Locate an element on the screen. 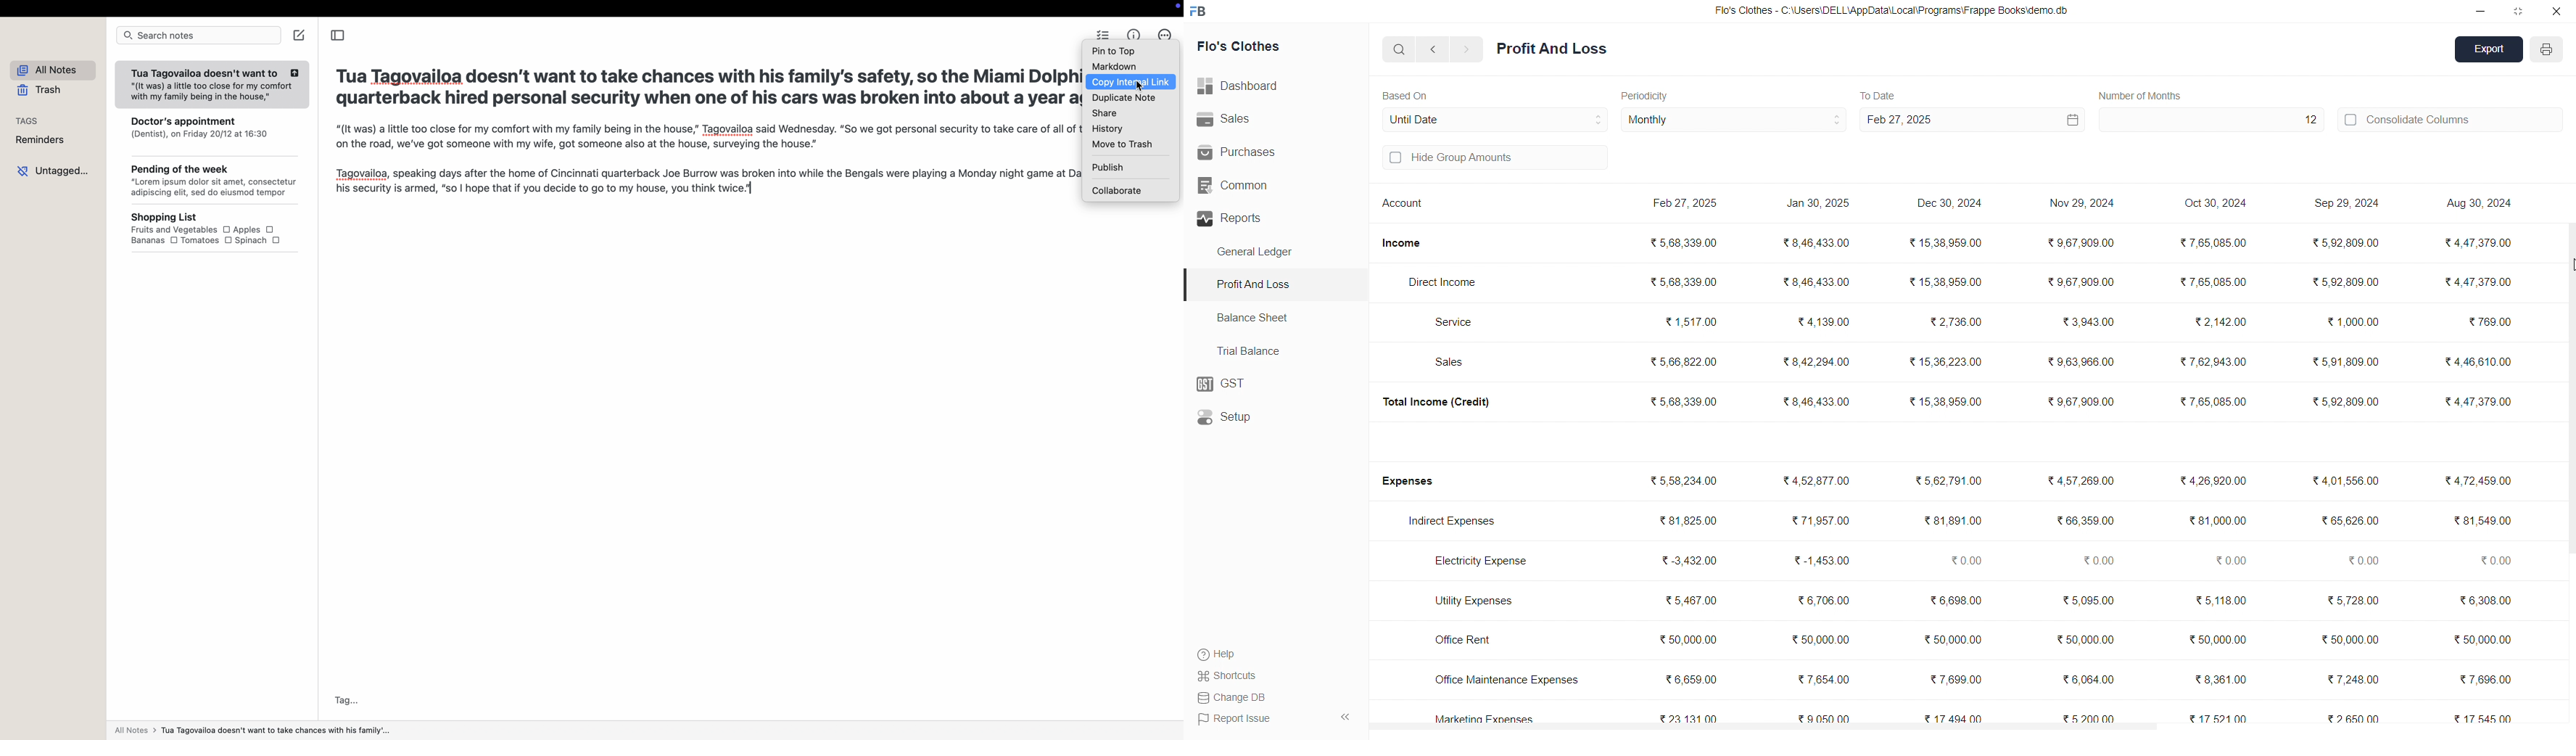 The height and width of the screenshot is (756, 2576). Office Maintenance Expenses is located at coordinates (1507, 679).